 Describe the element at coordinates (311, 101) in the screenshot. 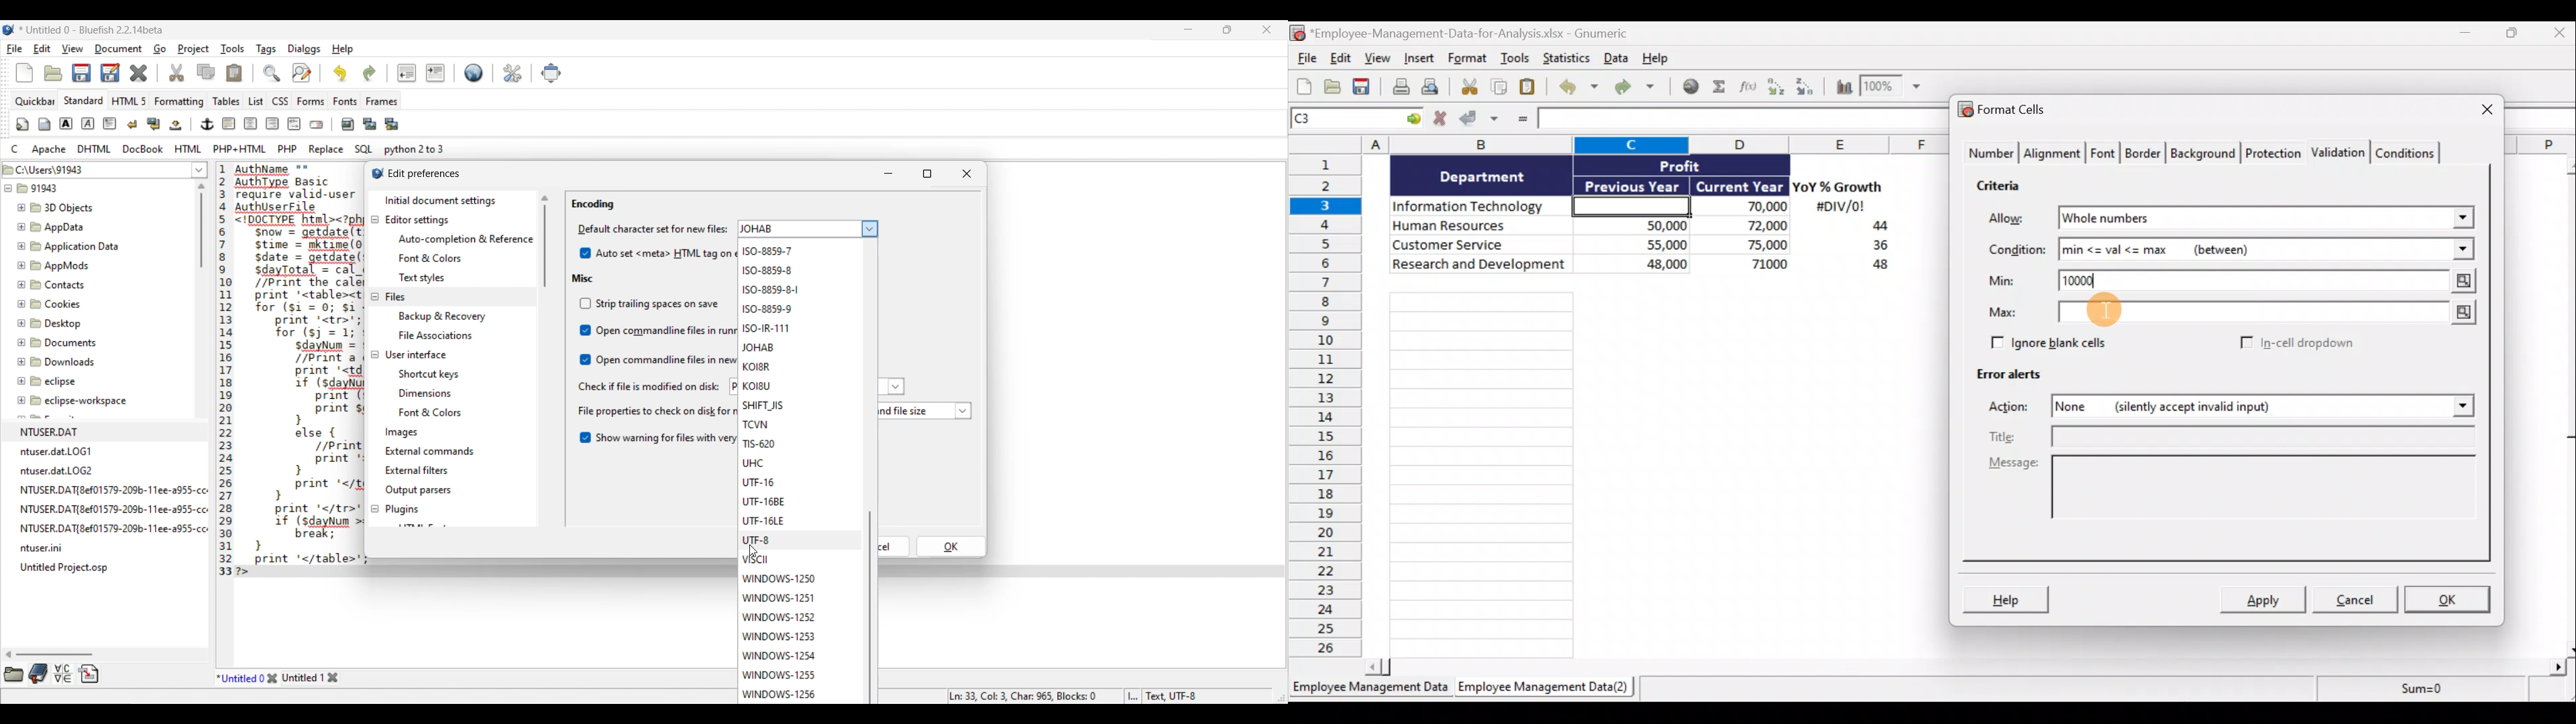

I see `Forms` at that location.